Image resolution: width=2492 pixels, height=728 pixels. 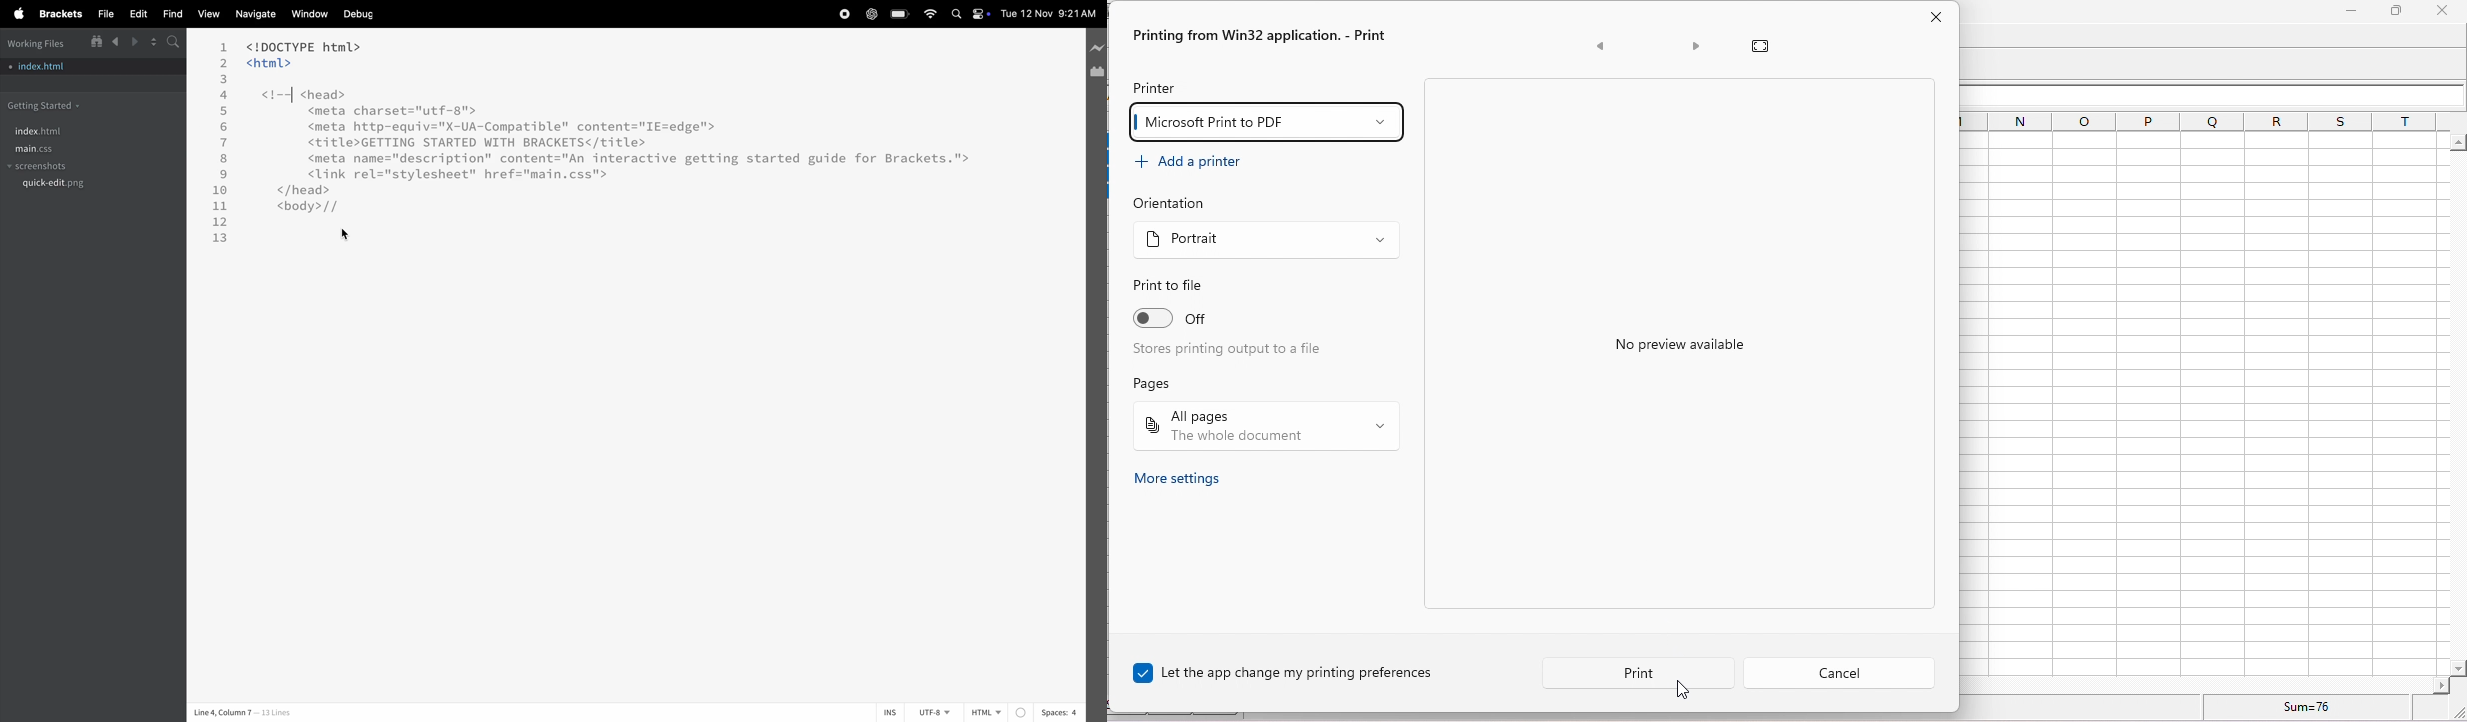 What do you see at coordinates (345, 233) in the screenshot?
I see `cursor` at bounding box center [345, 233].